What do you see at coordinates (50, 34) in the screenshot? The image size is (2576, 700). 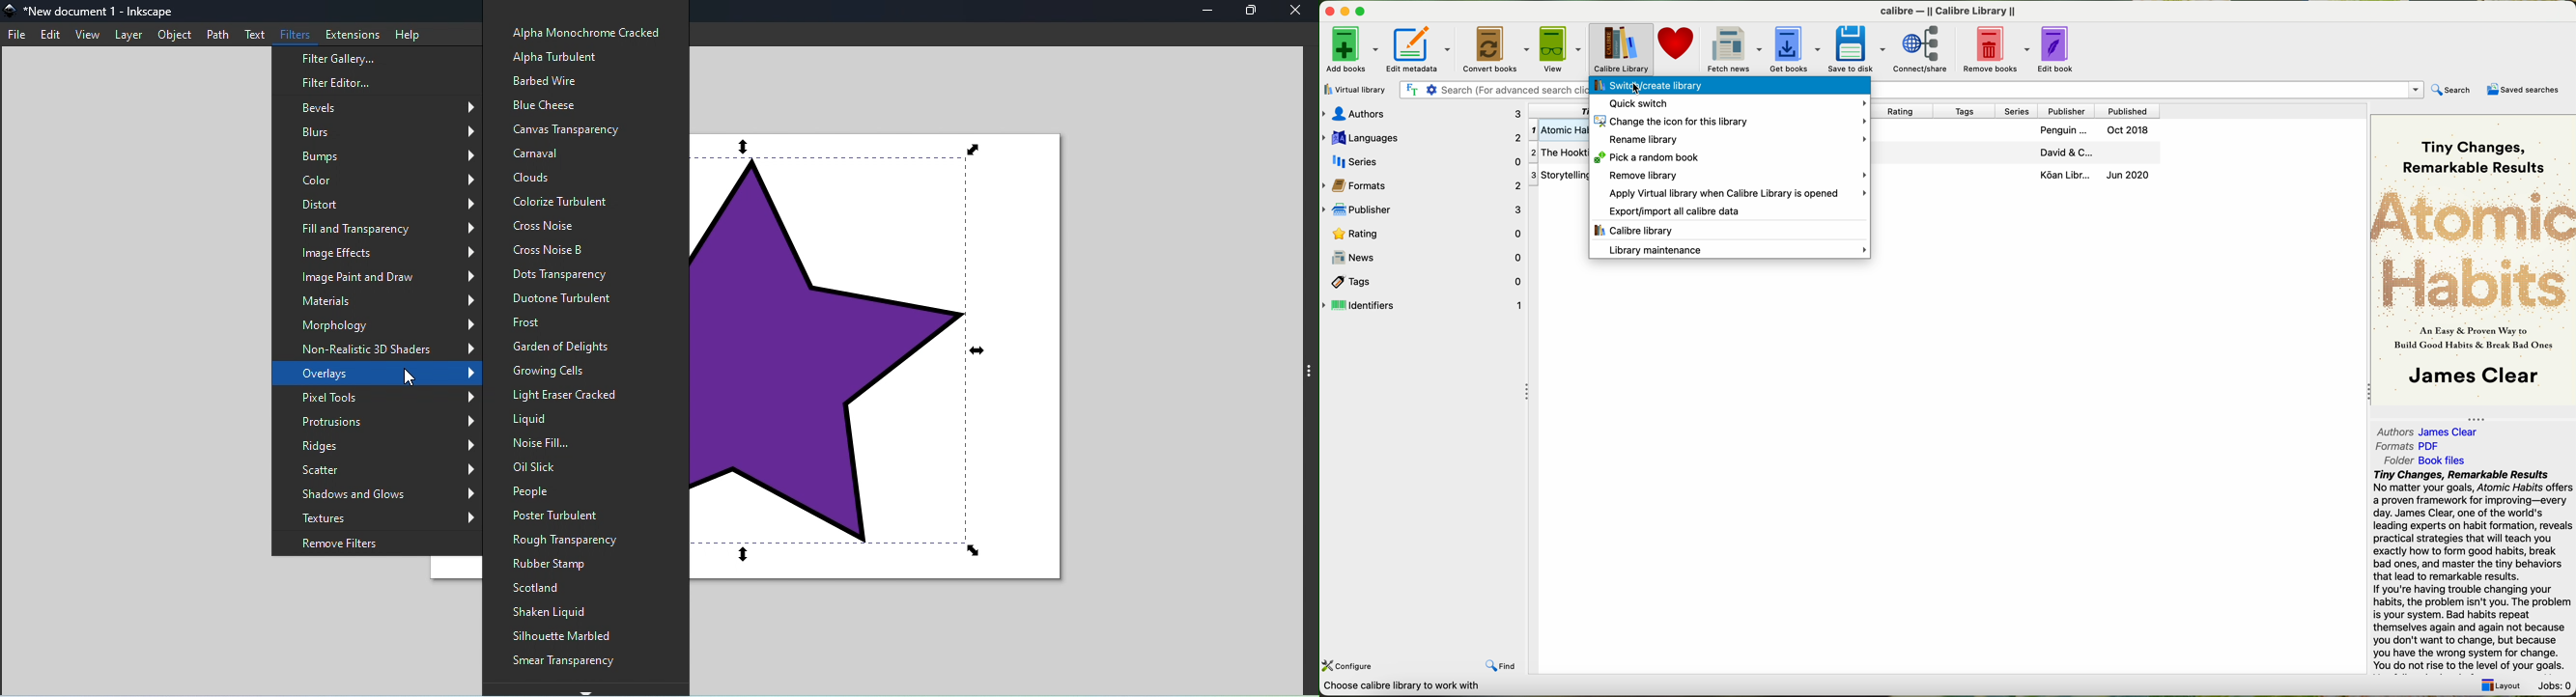 I see `Edit` at bounding box center [50, 34].